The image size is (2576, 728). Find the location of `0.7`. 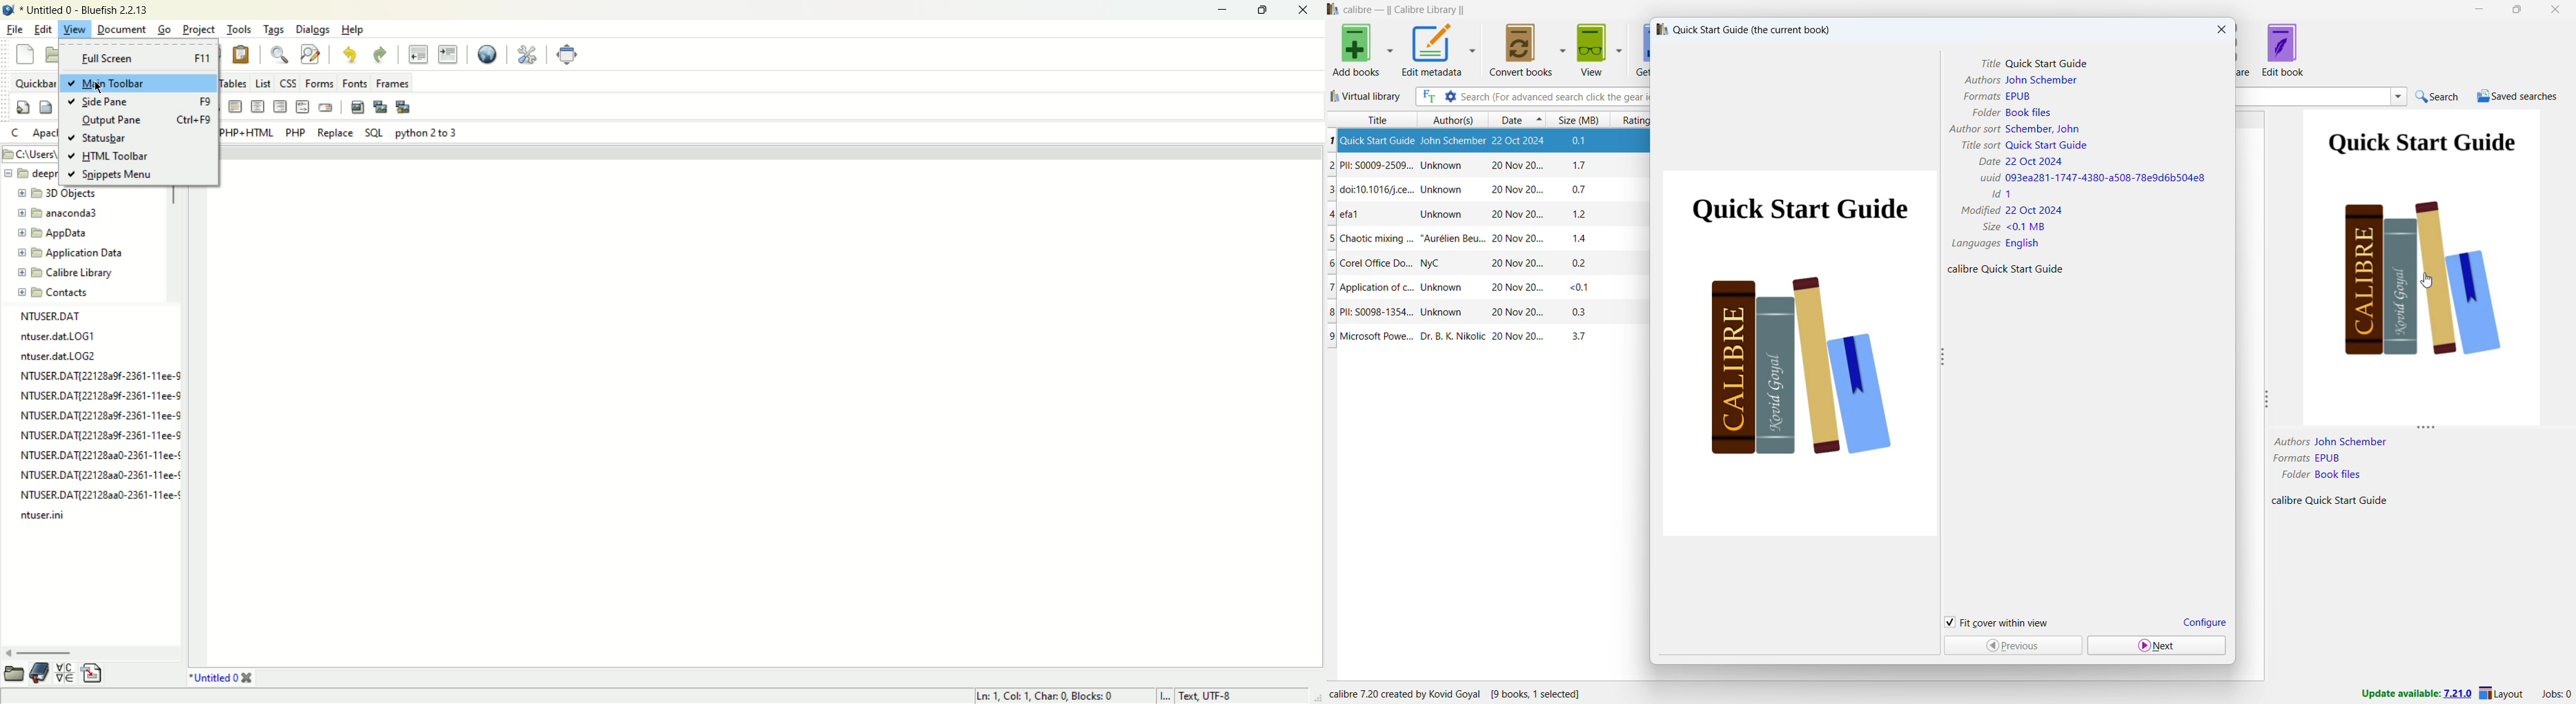

0.7 is located at coordinates (1582, 188).